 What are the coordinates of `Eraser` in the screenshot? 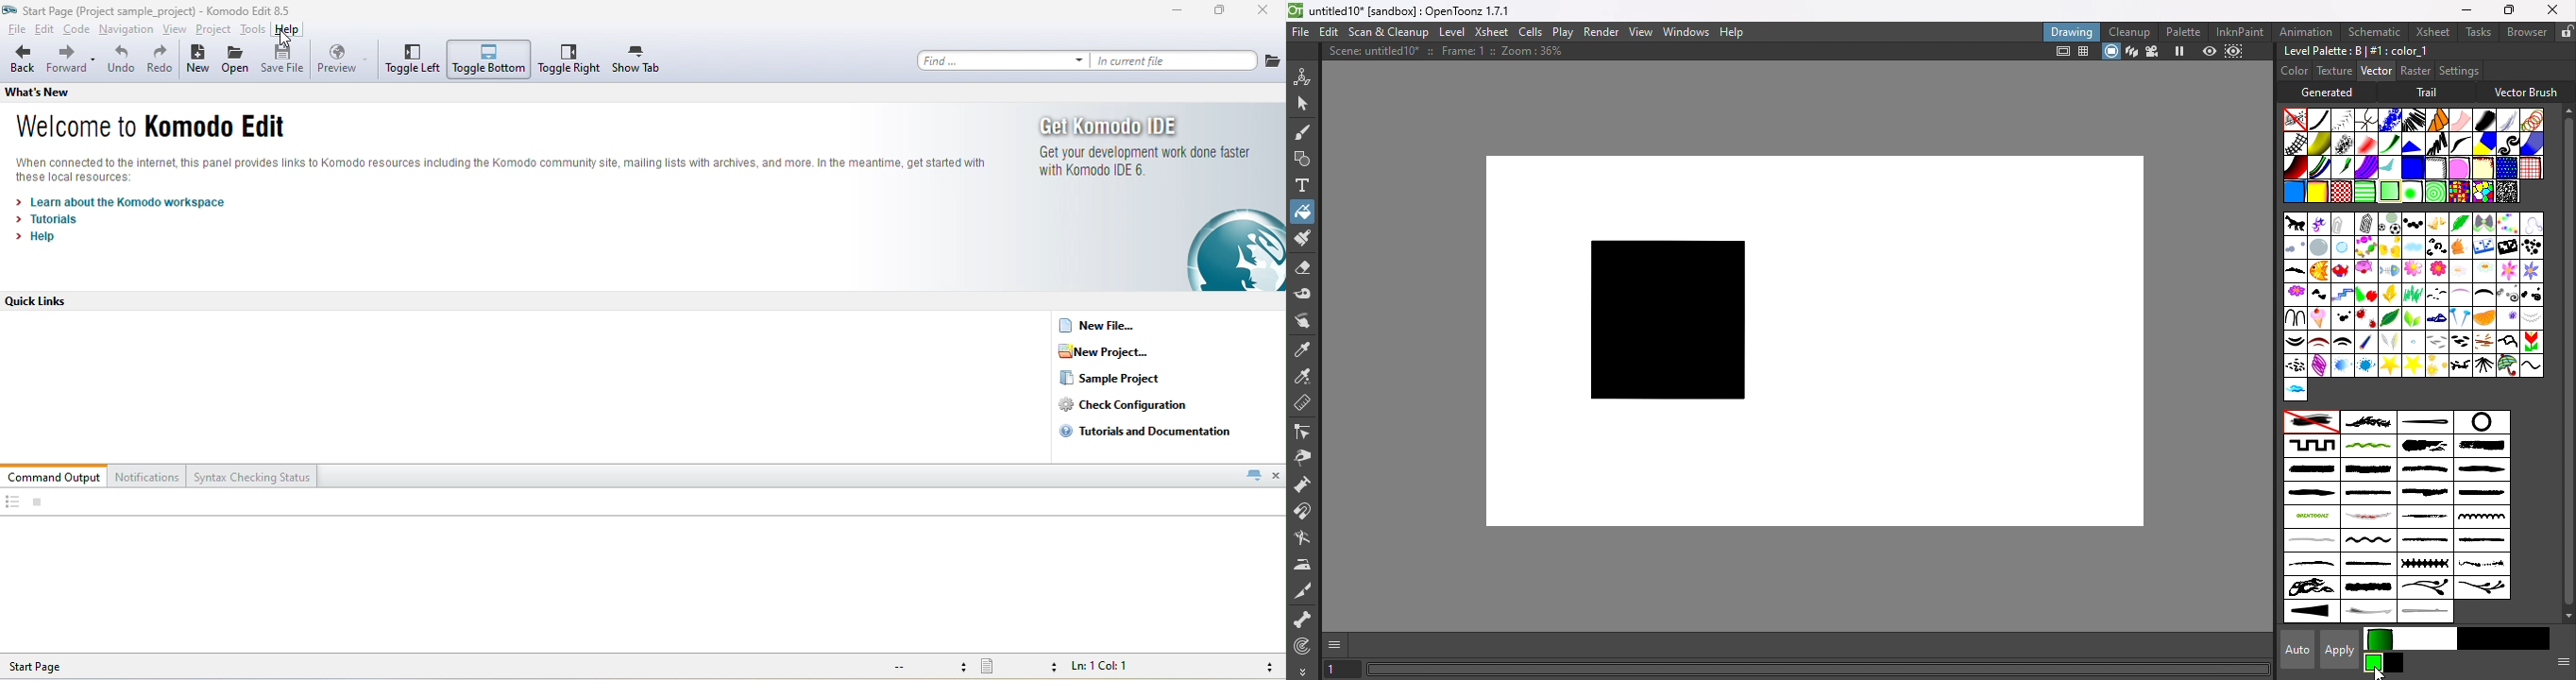 It's located at (1302, 271).